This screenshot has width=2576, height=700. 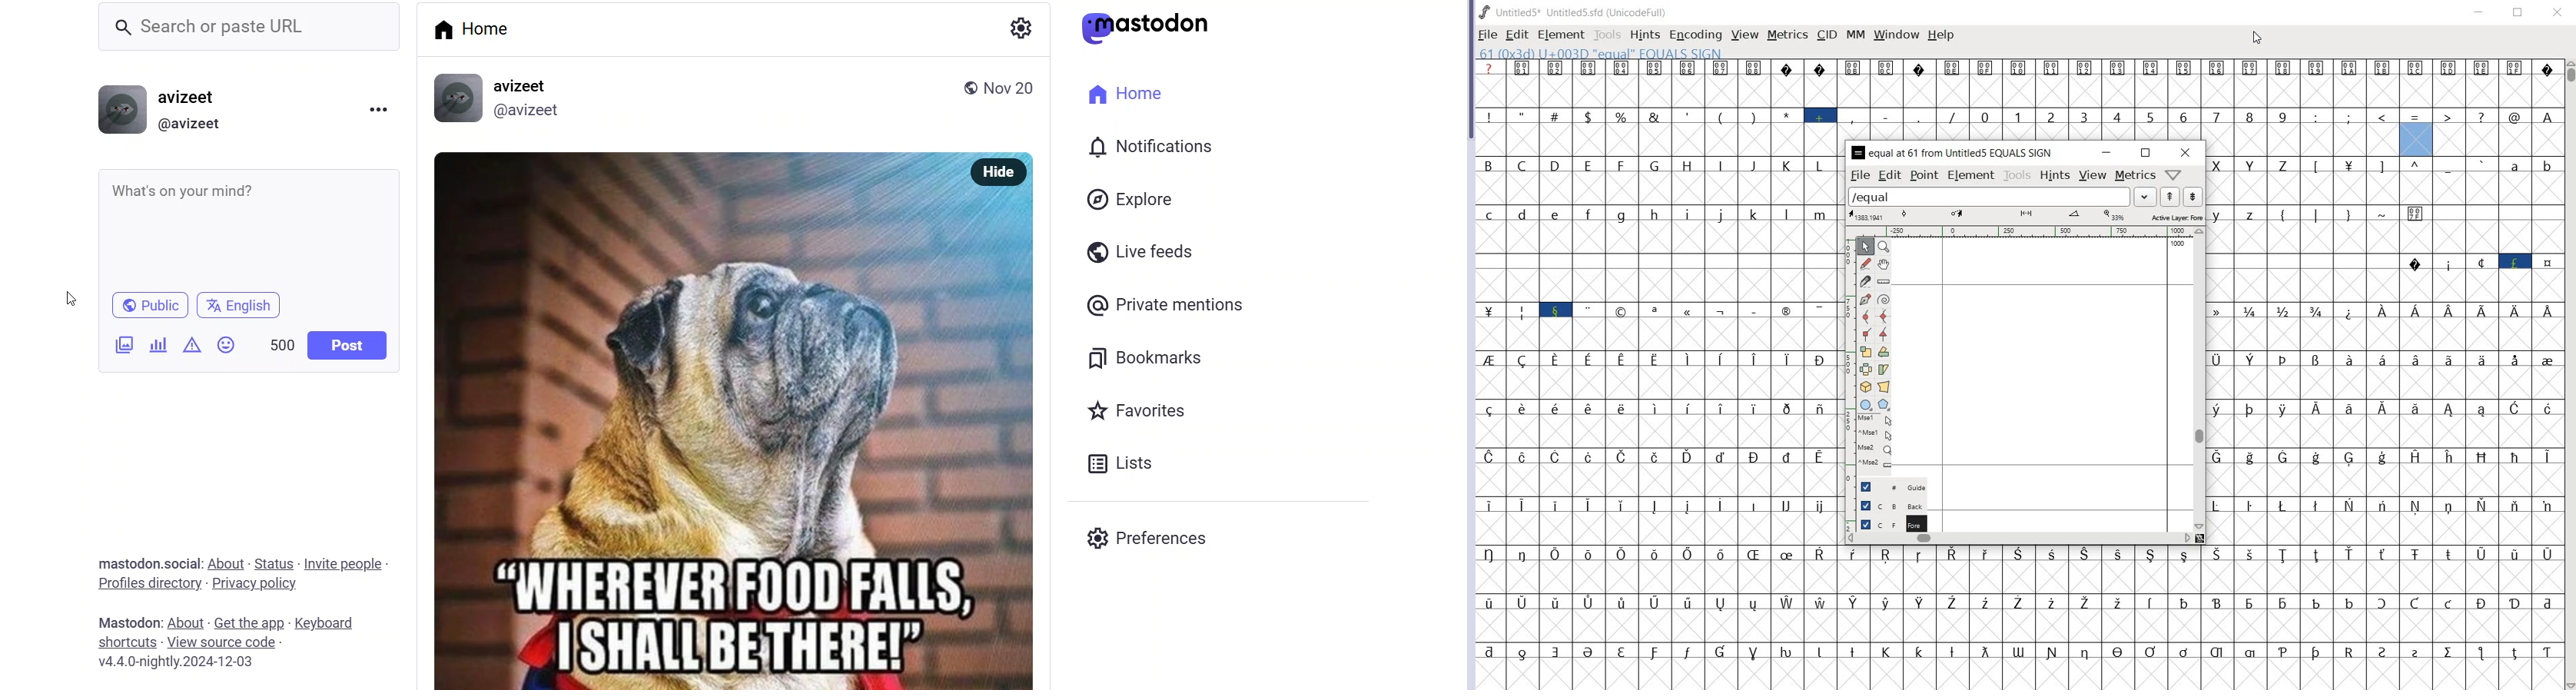 What do you see at coordinates (376, 108) in the screenshot?
I see `menu` at bounding box center [376, 108].